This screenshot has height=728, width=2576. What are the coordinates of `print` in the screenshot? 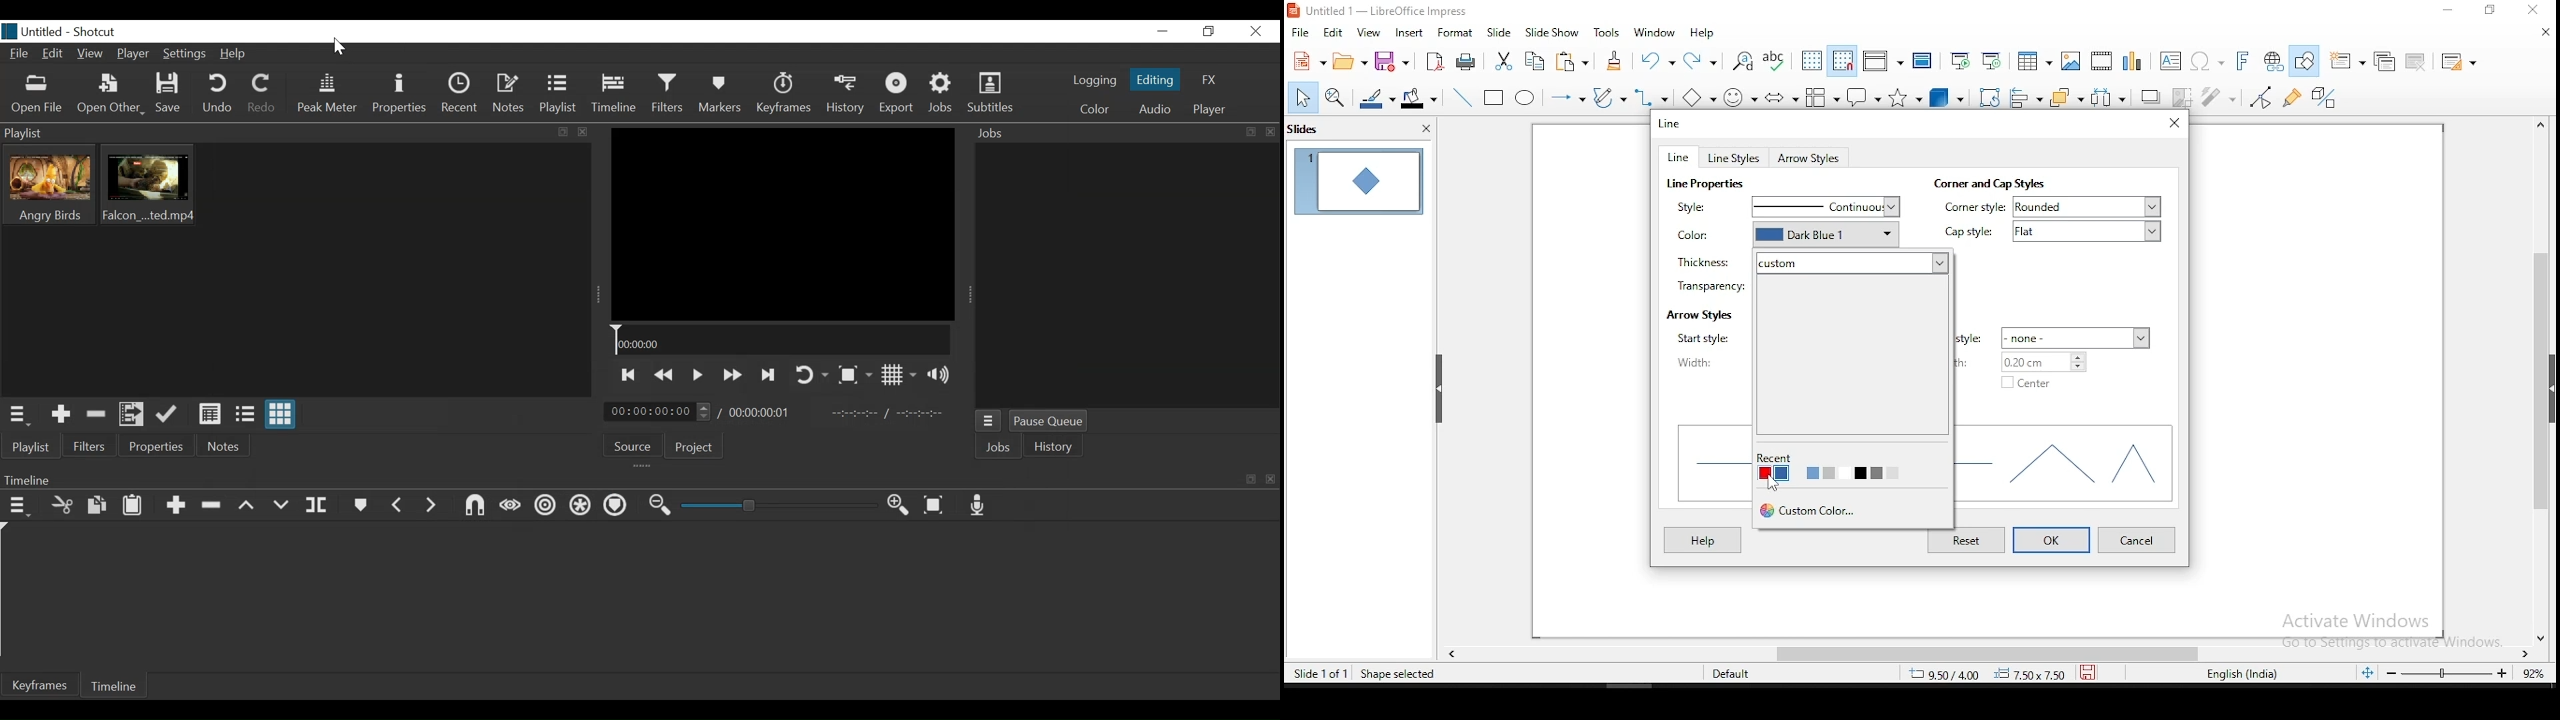 It's located at (1468, 59).